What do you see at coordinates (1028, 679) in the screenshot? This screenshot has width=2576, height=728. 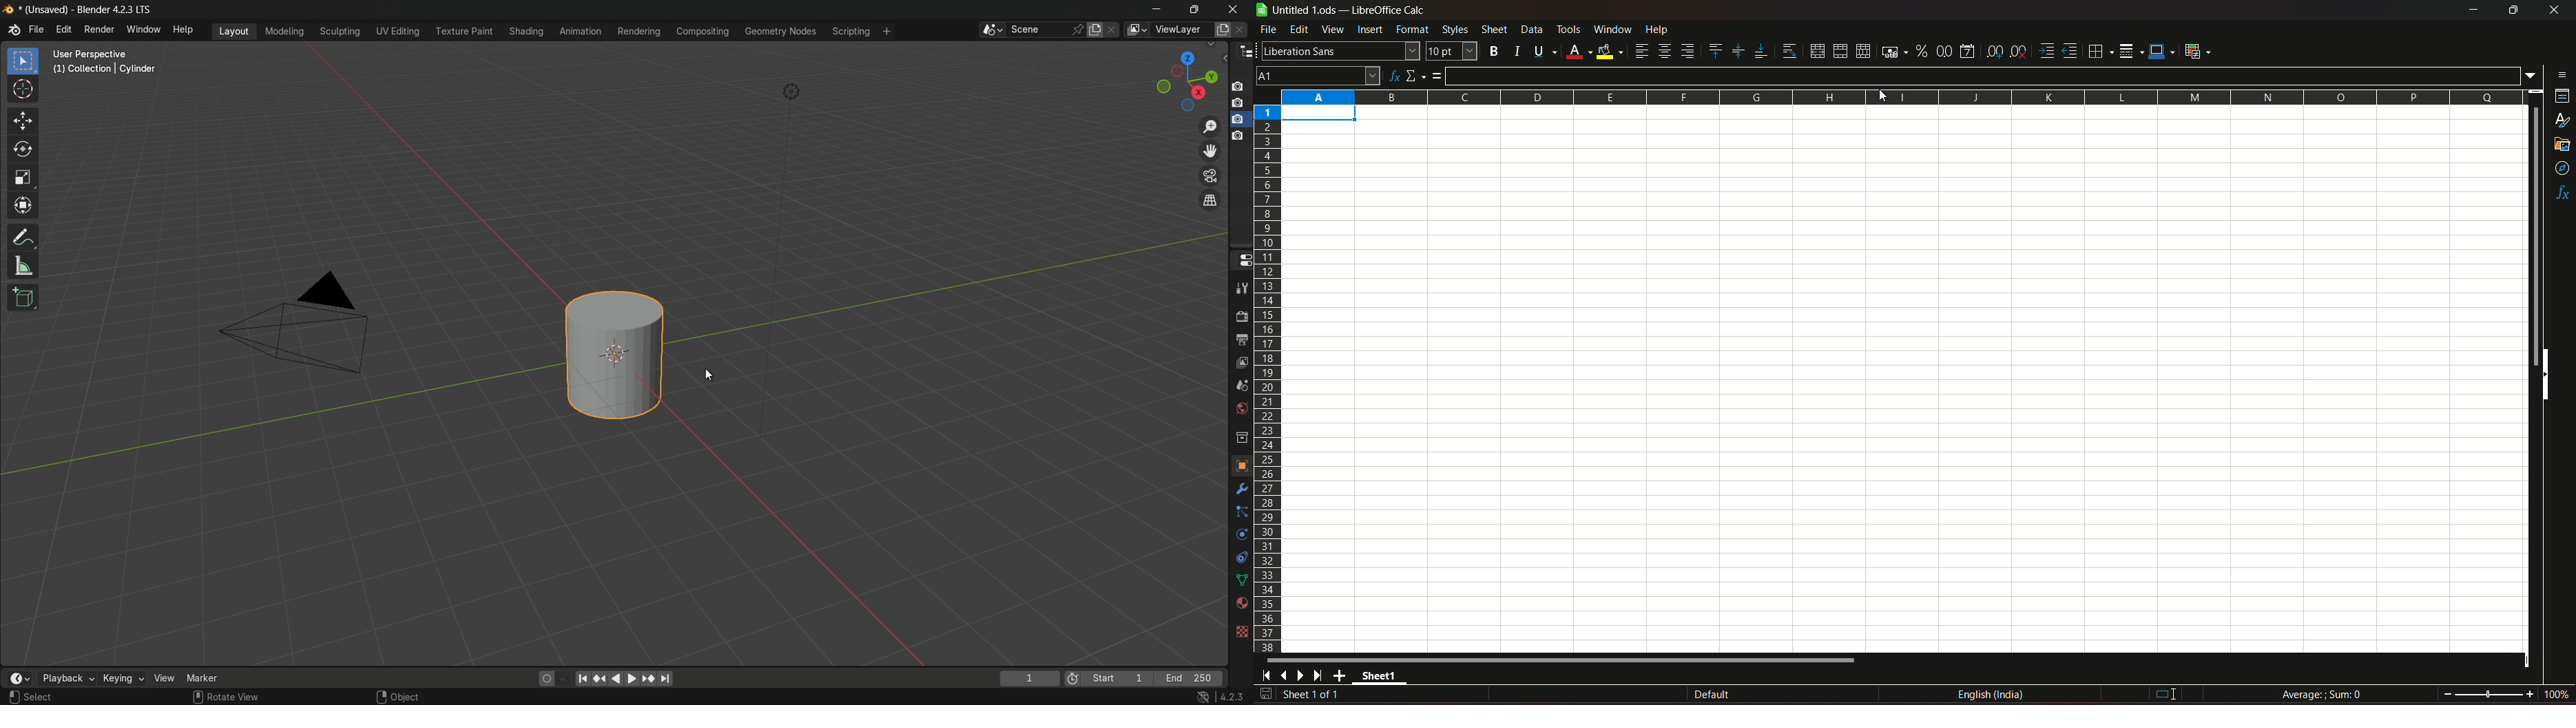 I see `1` at bounding box center [1028, 679].